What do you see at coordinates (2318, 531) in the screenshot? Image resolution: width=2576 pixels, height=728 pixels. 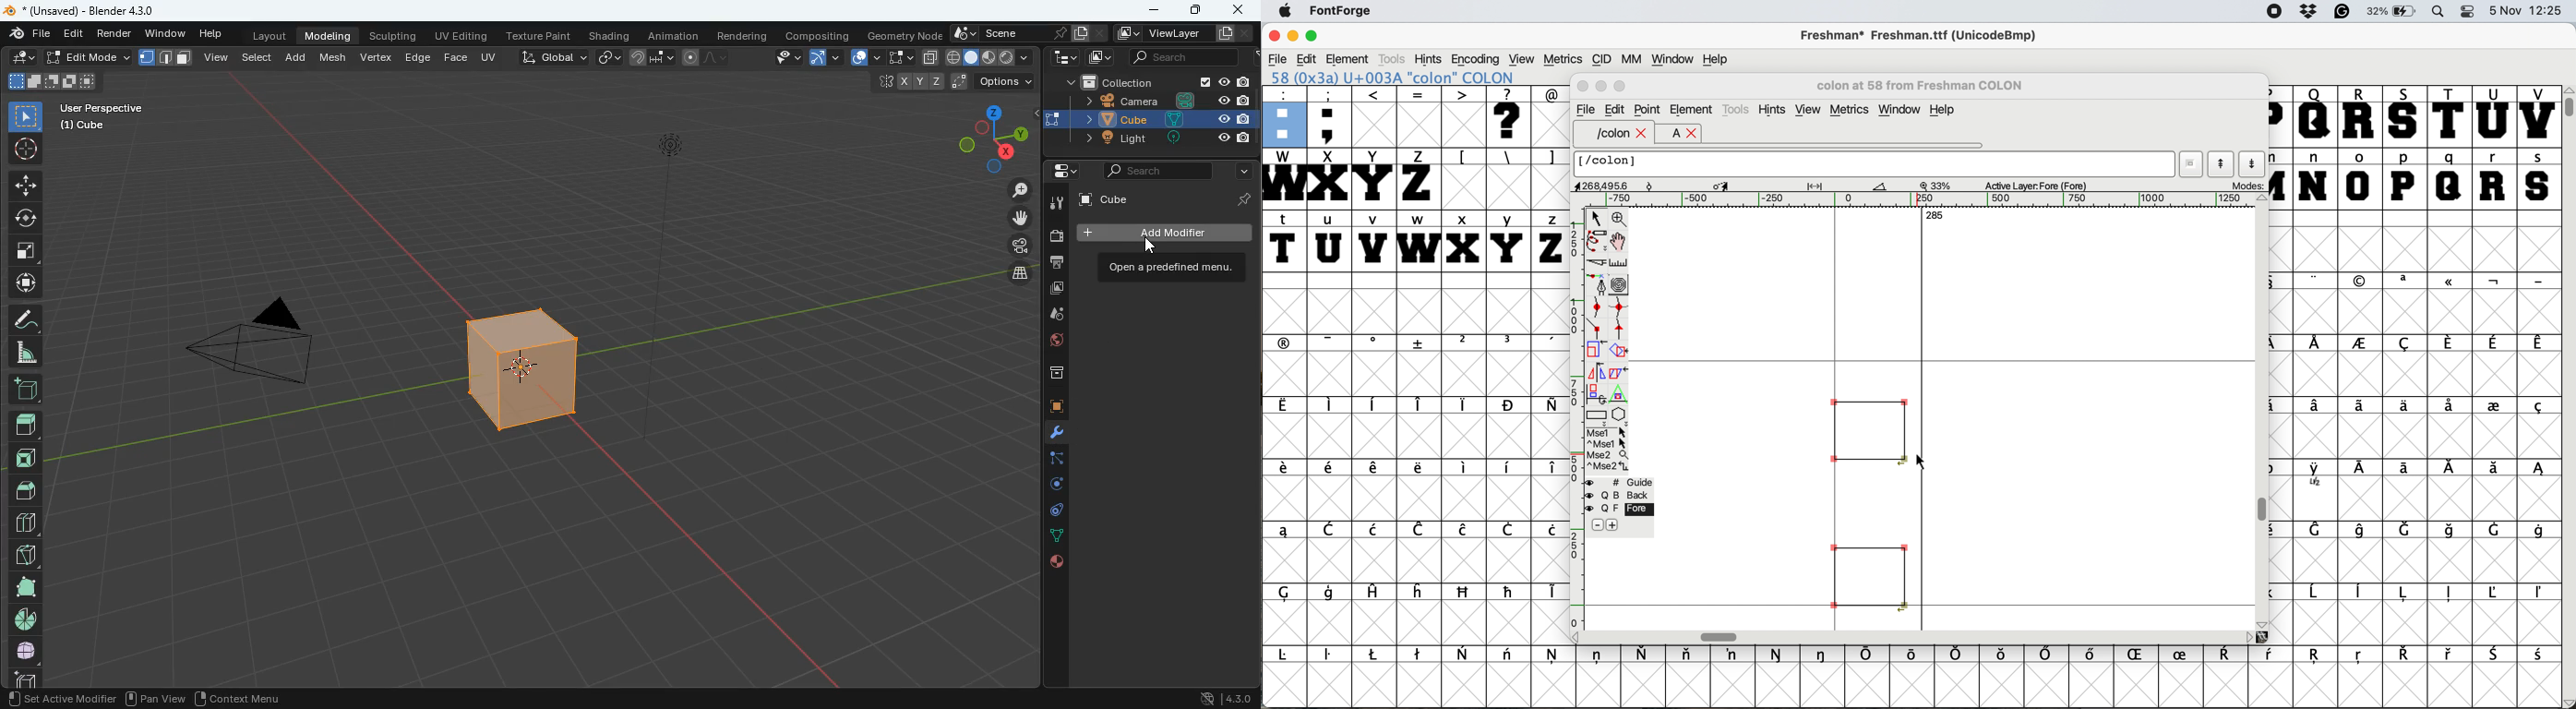 I see `symbol` at bounding box center [2318, 531].